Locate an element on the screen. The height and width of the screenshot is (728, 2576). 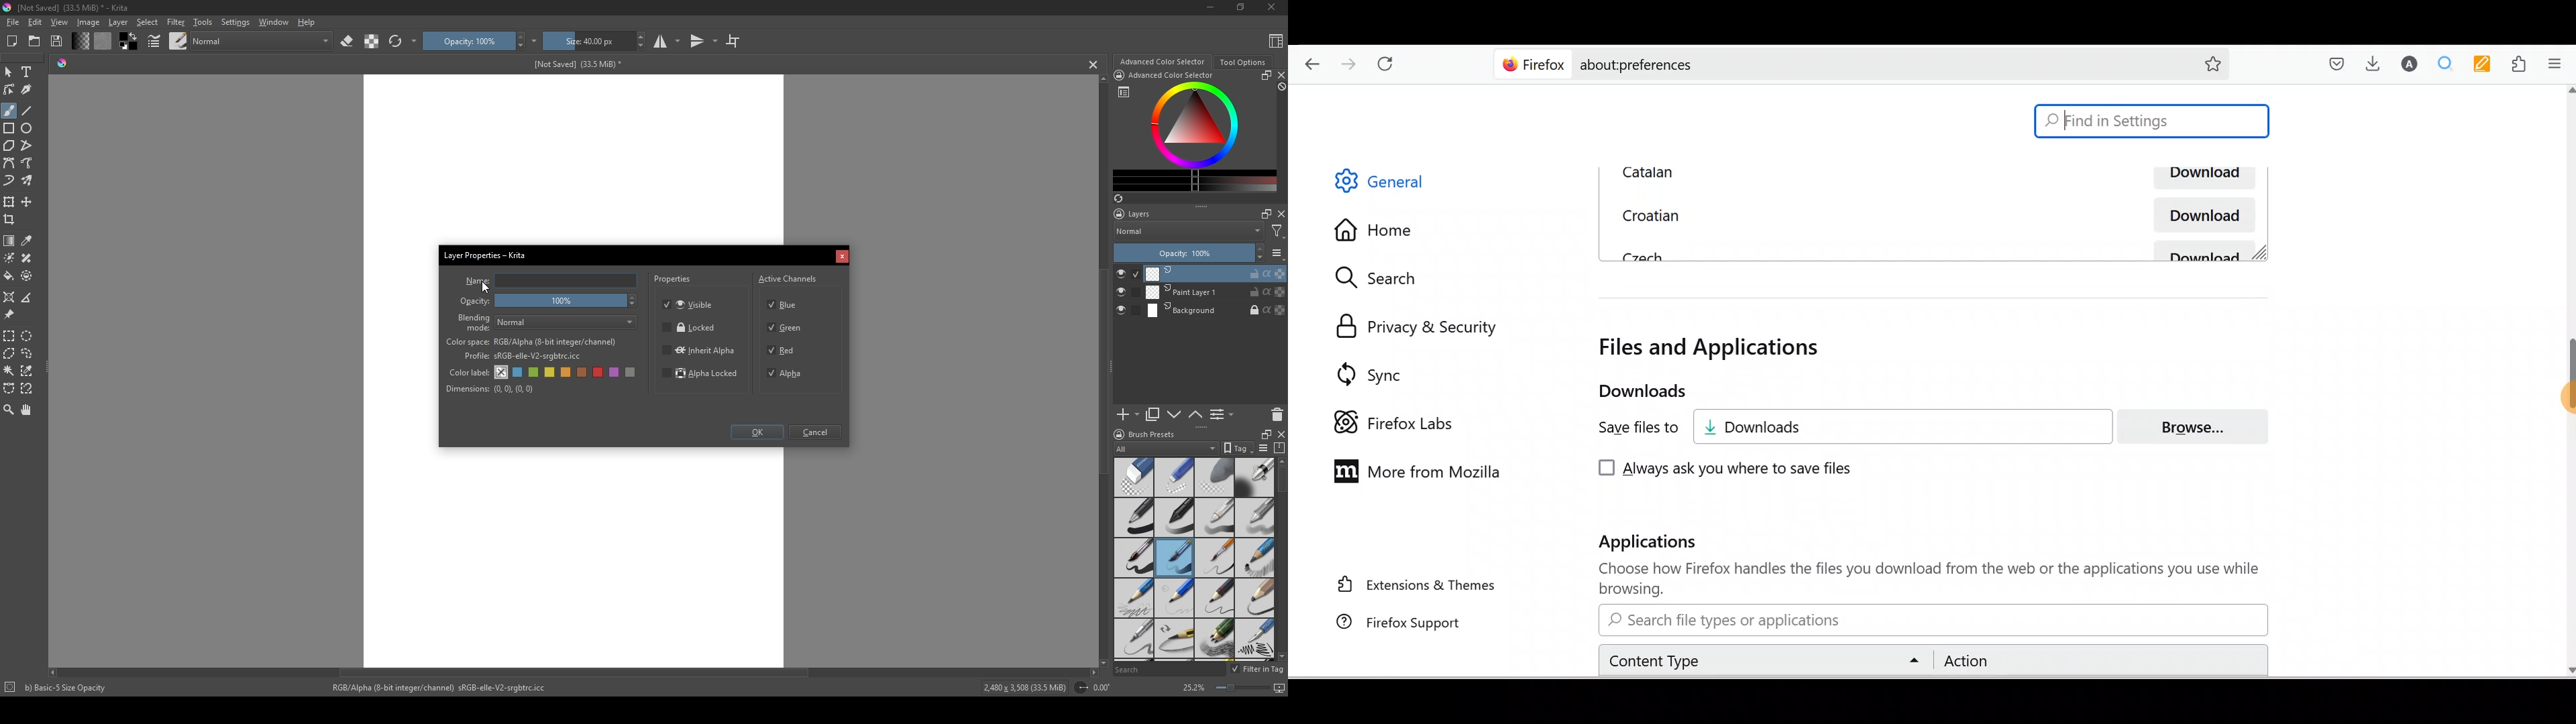
Help is located at coordinates (307, 21).